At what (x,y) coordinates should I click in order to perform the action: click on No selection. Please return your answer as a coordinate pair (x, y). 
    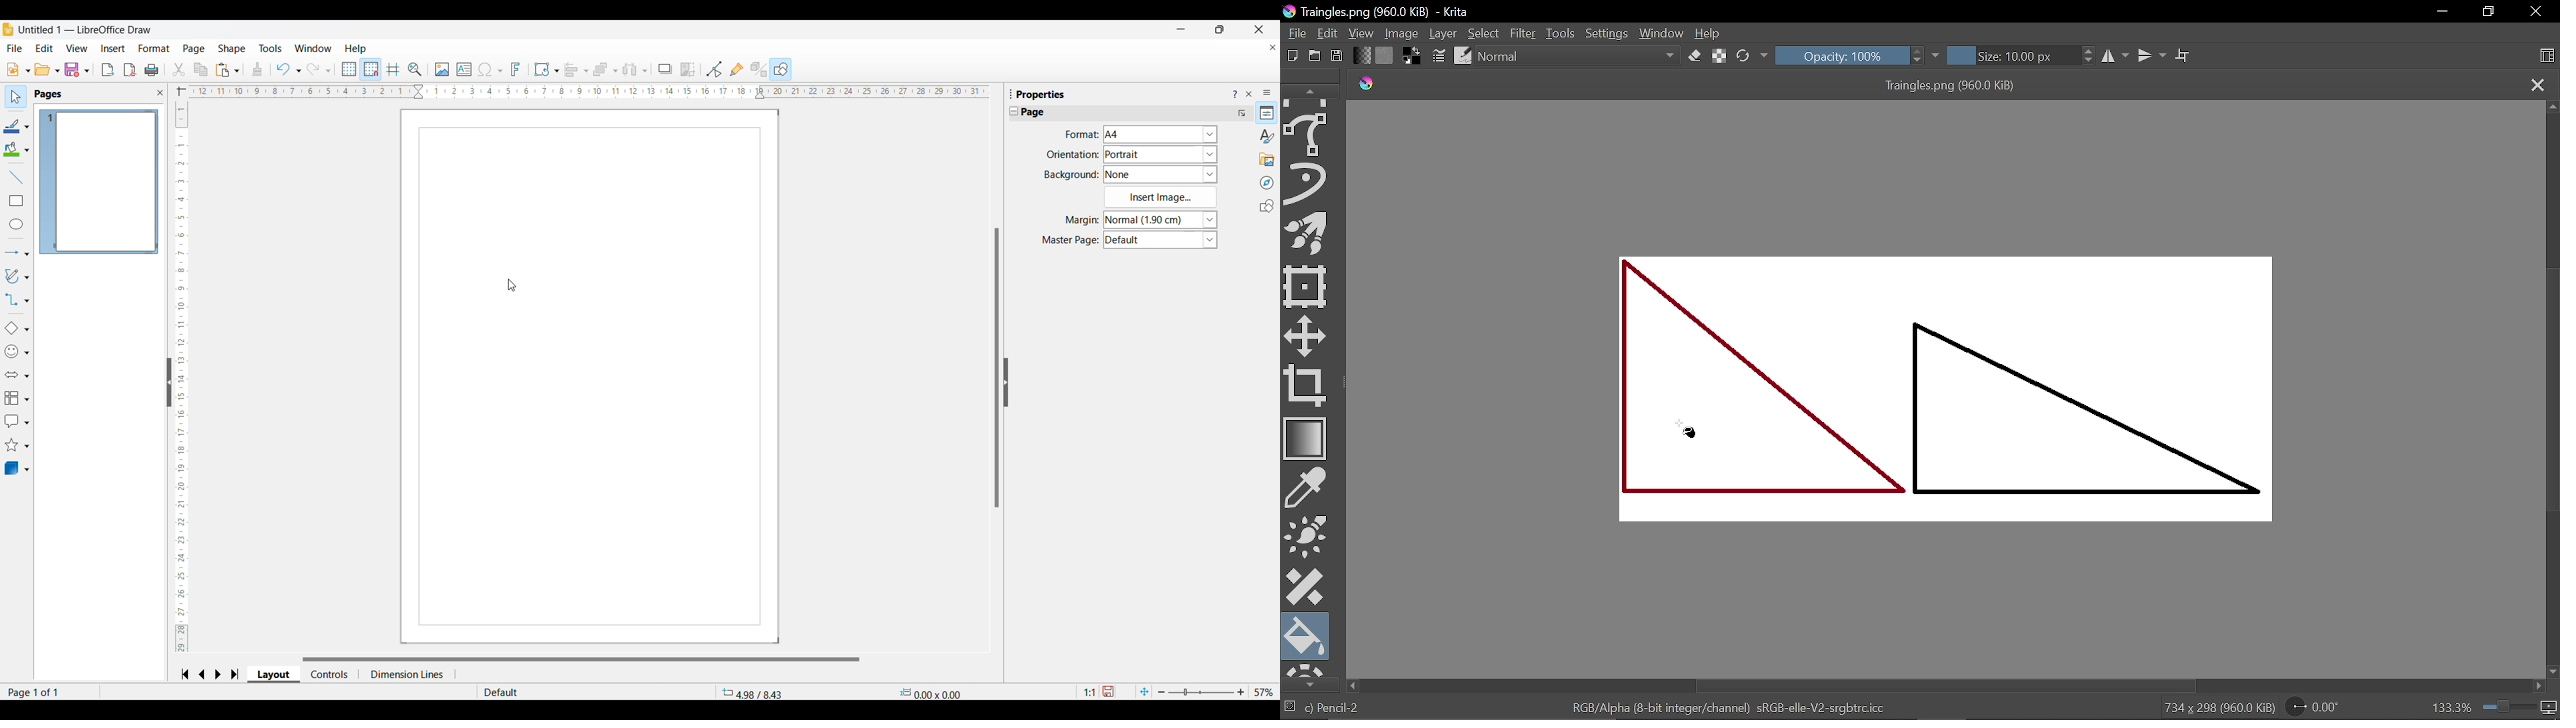
    Looking at the image, I should click on (1290, 707).